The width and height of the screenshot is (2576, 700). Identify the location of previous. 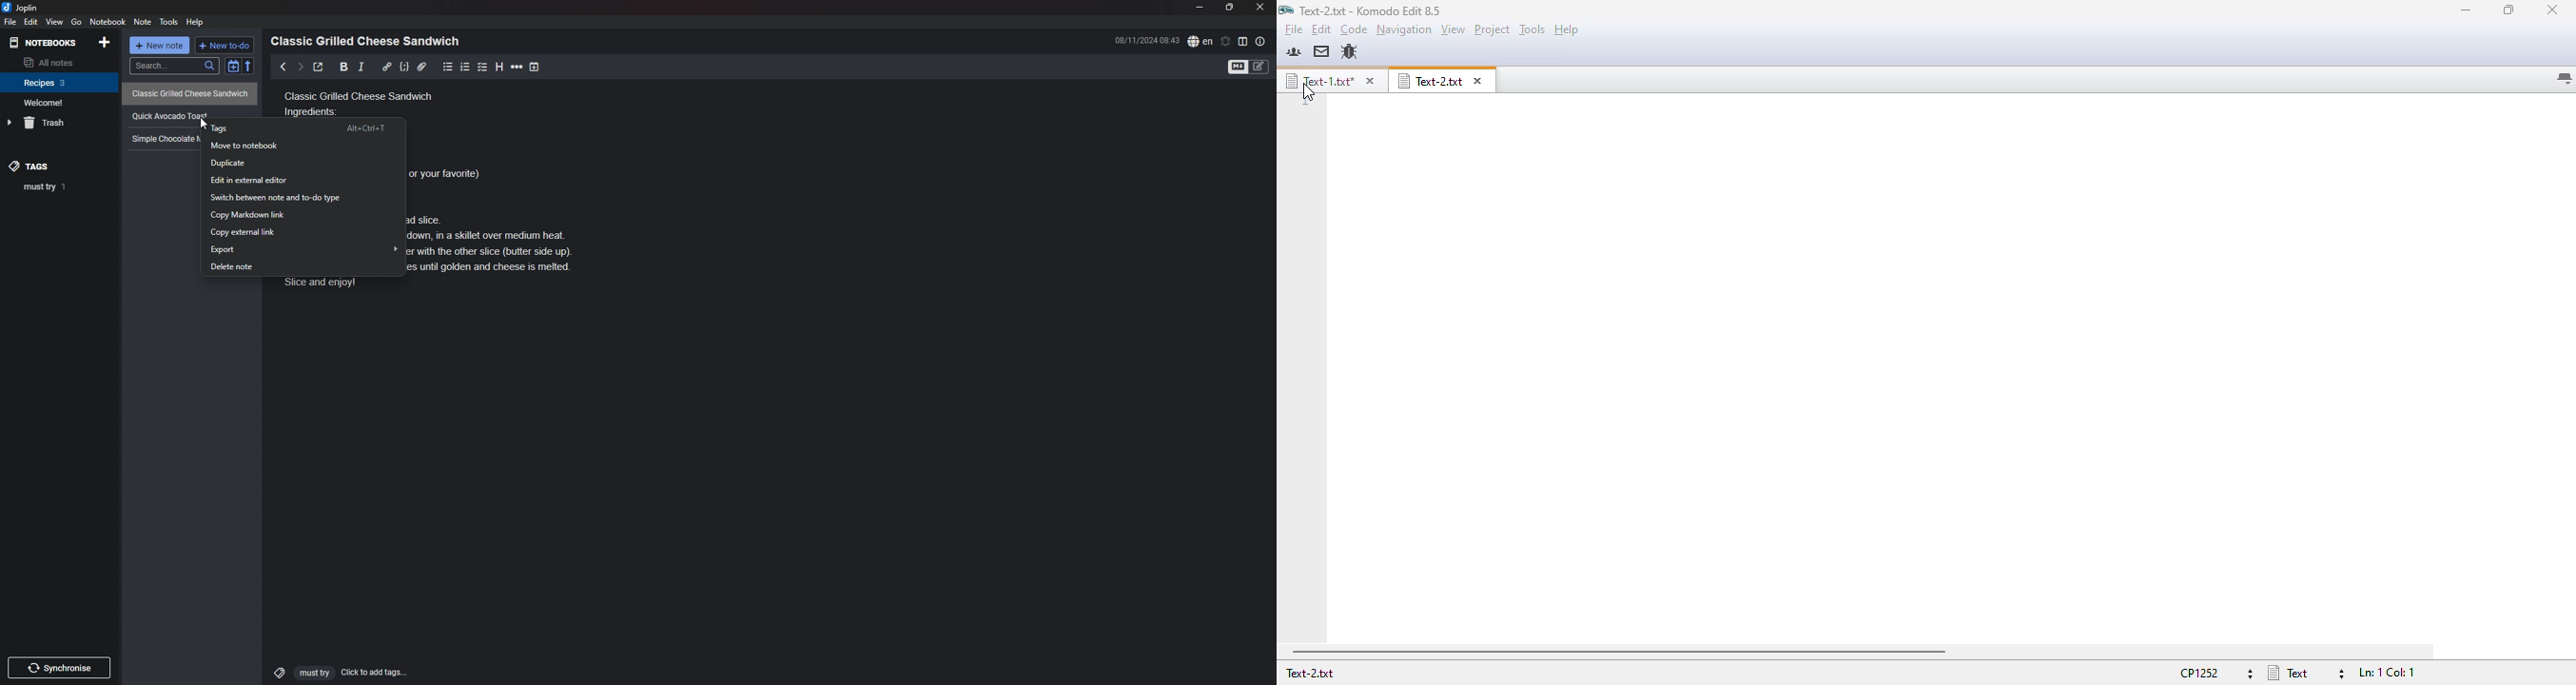
(283, 67).